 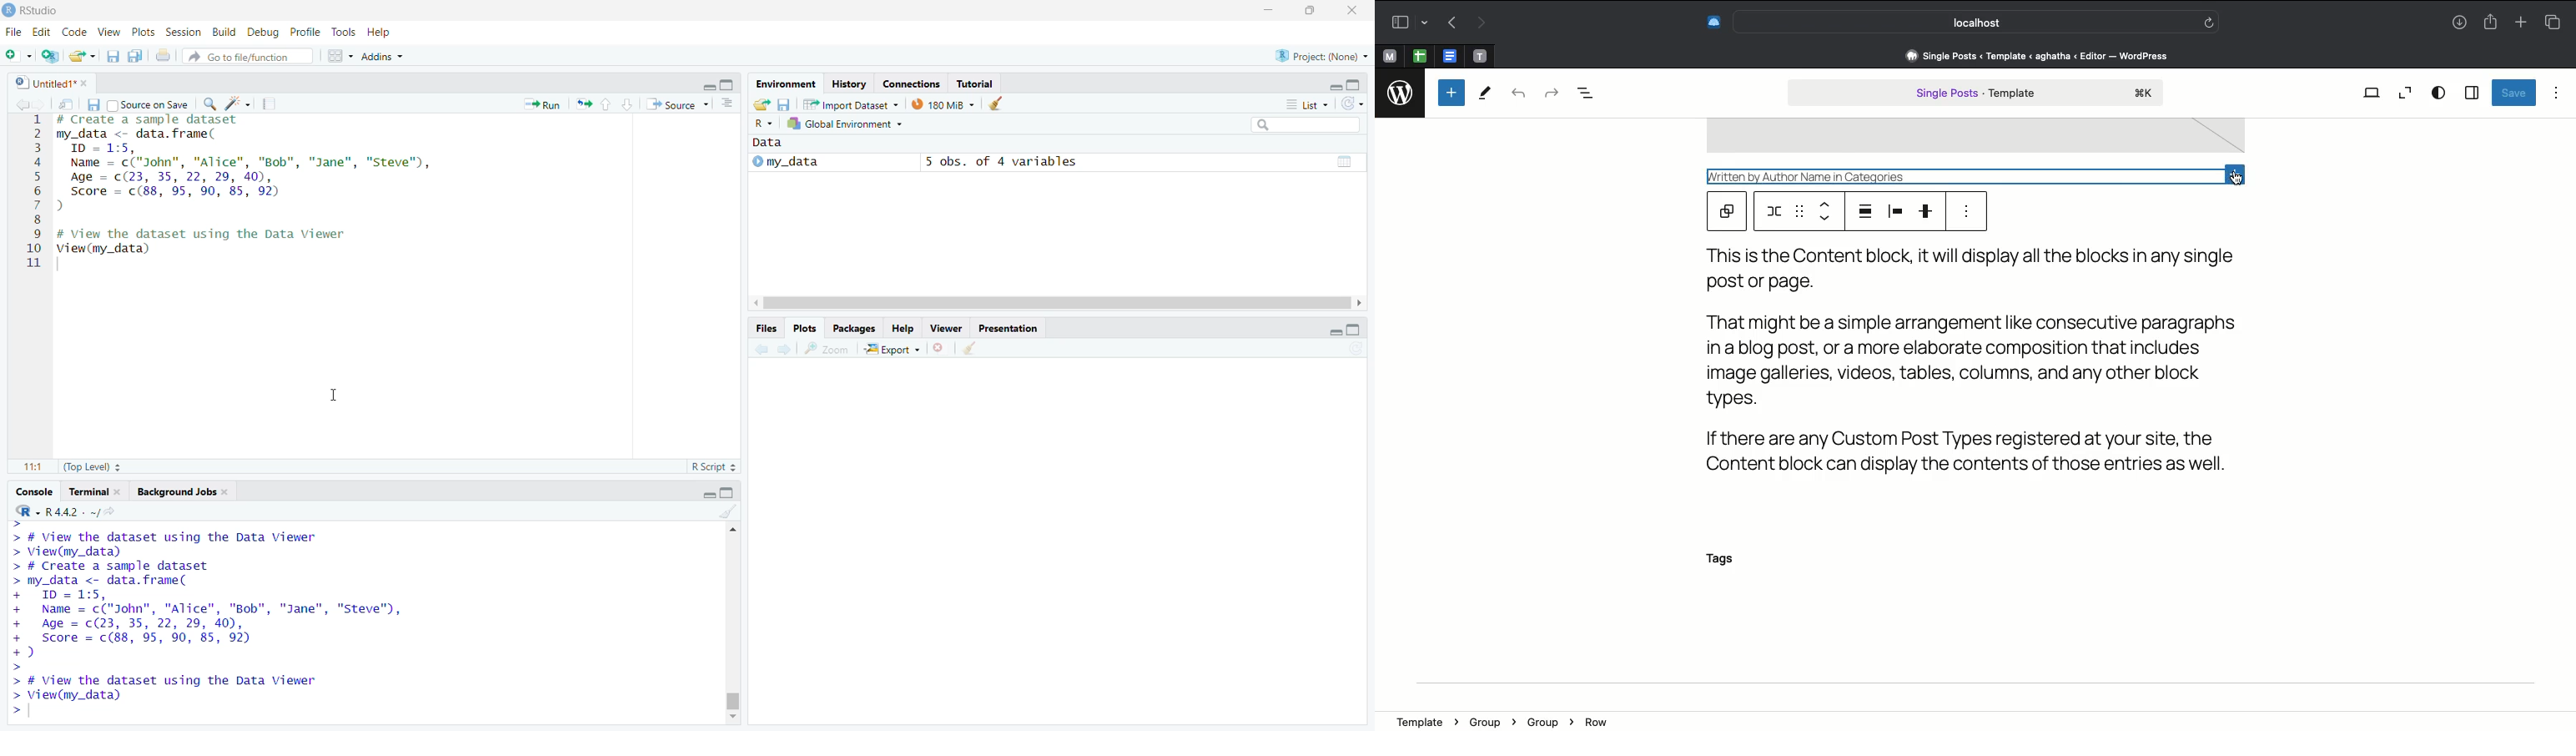 What do you see at coordinates (31, 10) in the screenshot?
I see `Rstudio` at bounding box center [31, 10].